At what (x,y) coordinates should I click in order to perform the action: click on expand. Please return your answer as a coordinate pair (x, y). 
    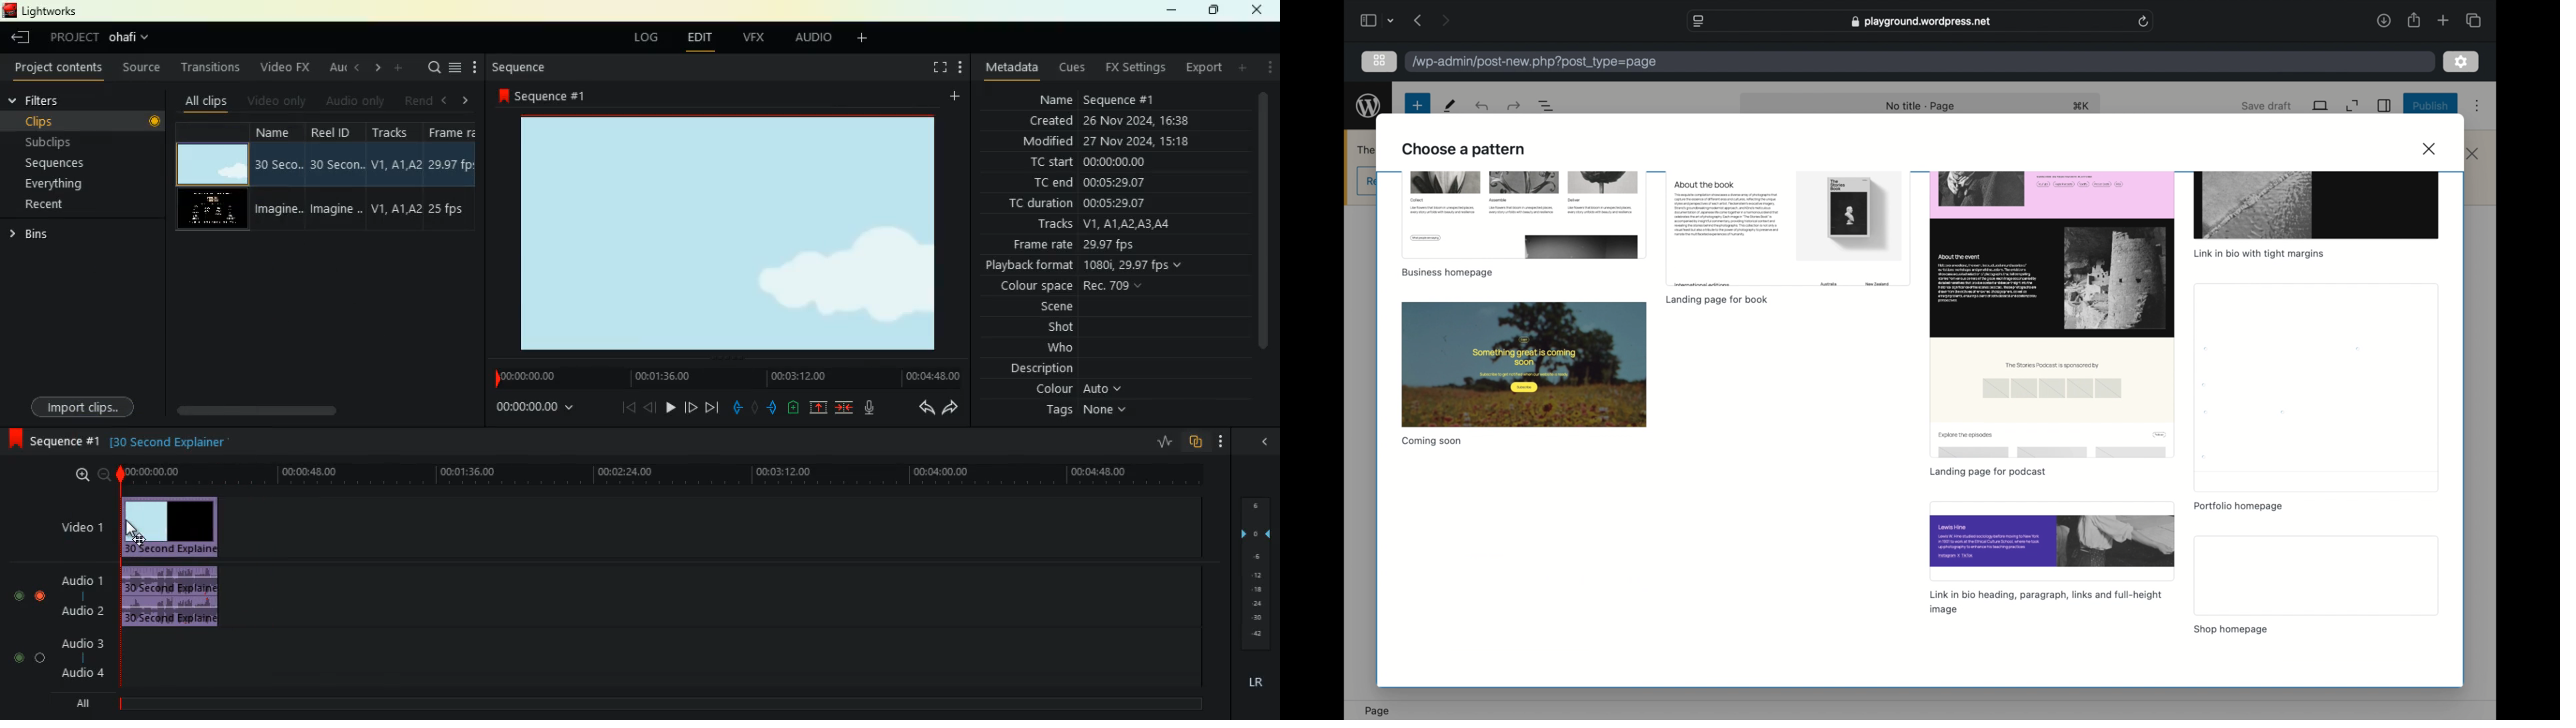
    Looking at the image, I should click on (2352, 105).